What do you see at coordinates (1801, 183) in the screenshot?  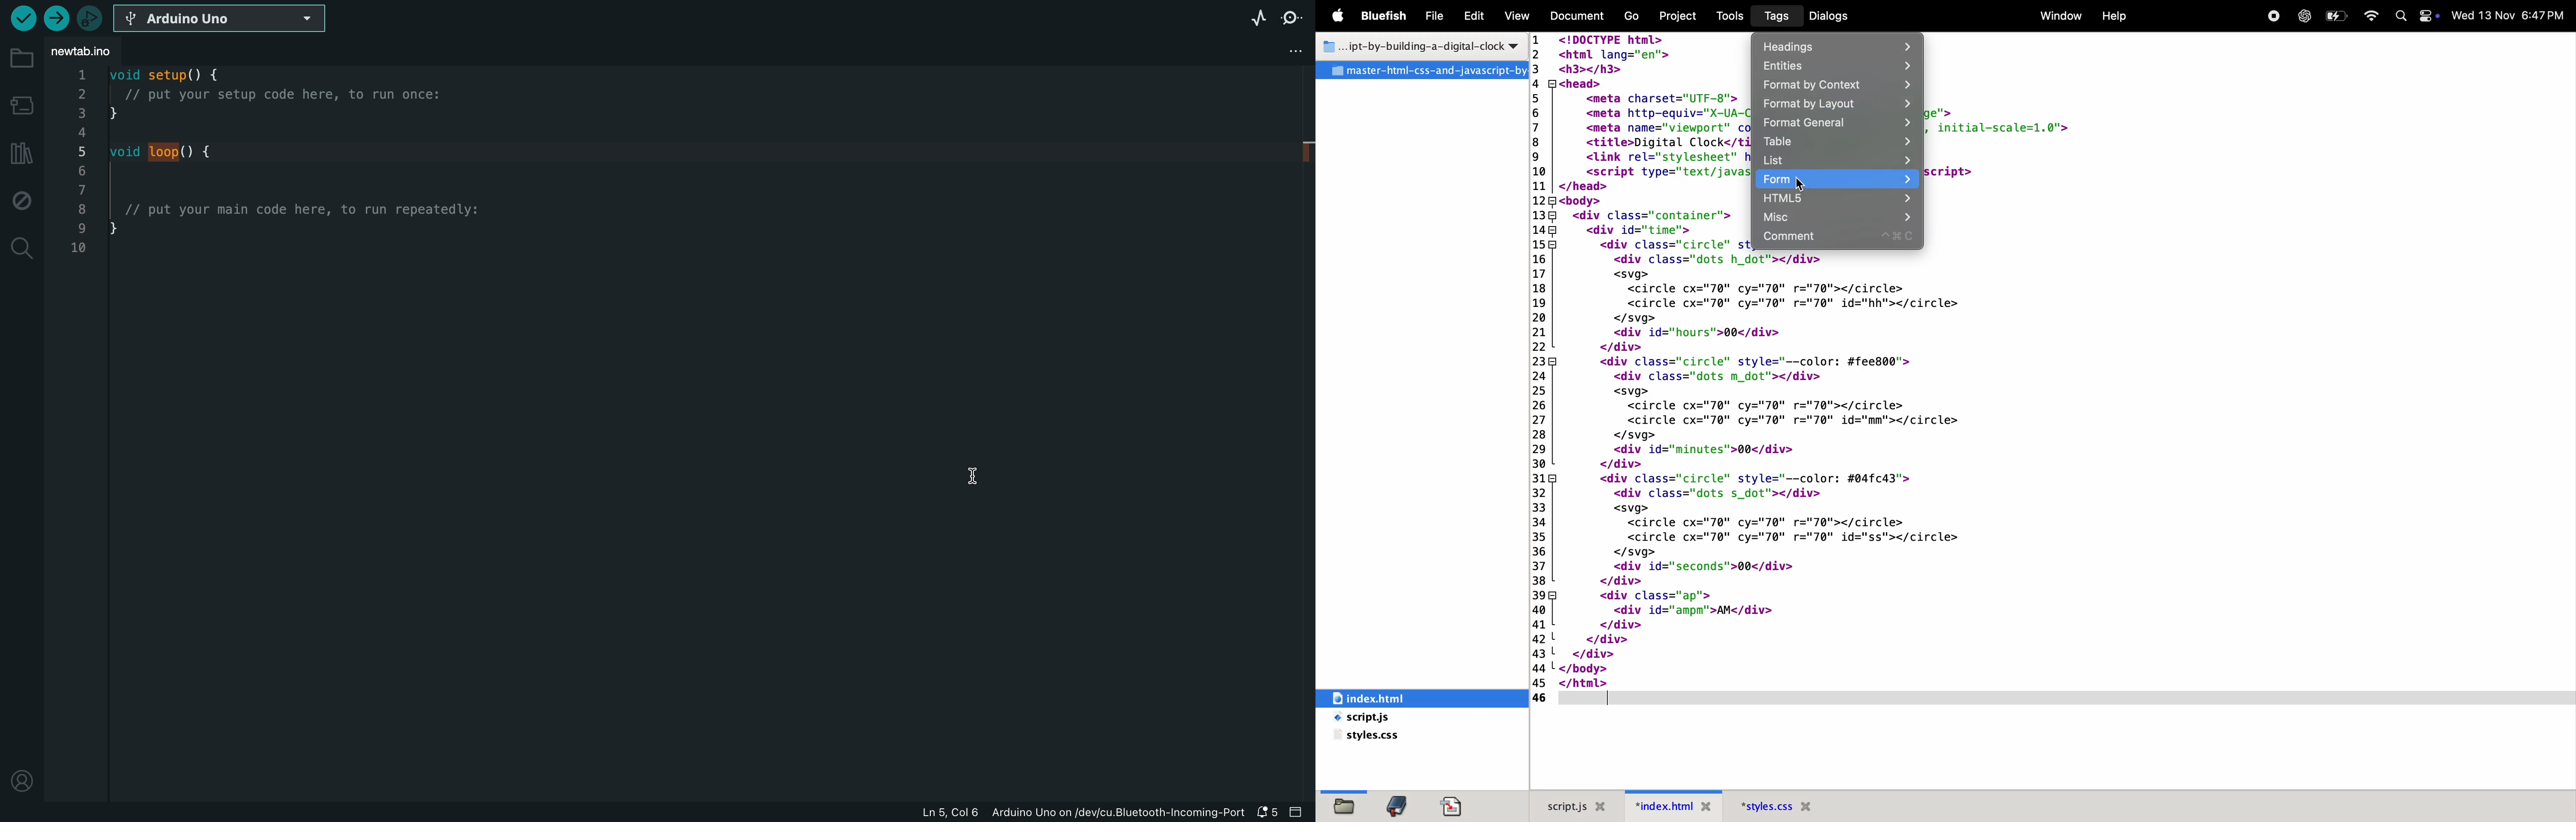 I see `Cursor` at bounding box center [1801, 183].